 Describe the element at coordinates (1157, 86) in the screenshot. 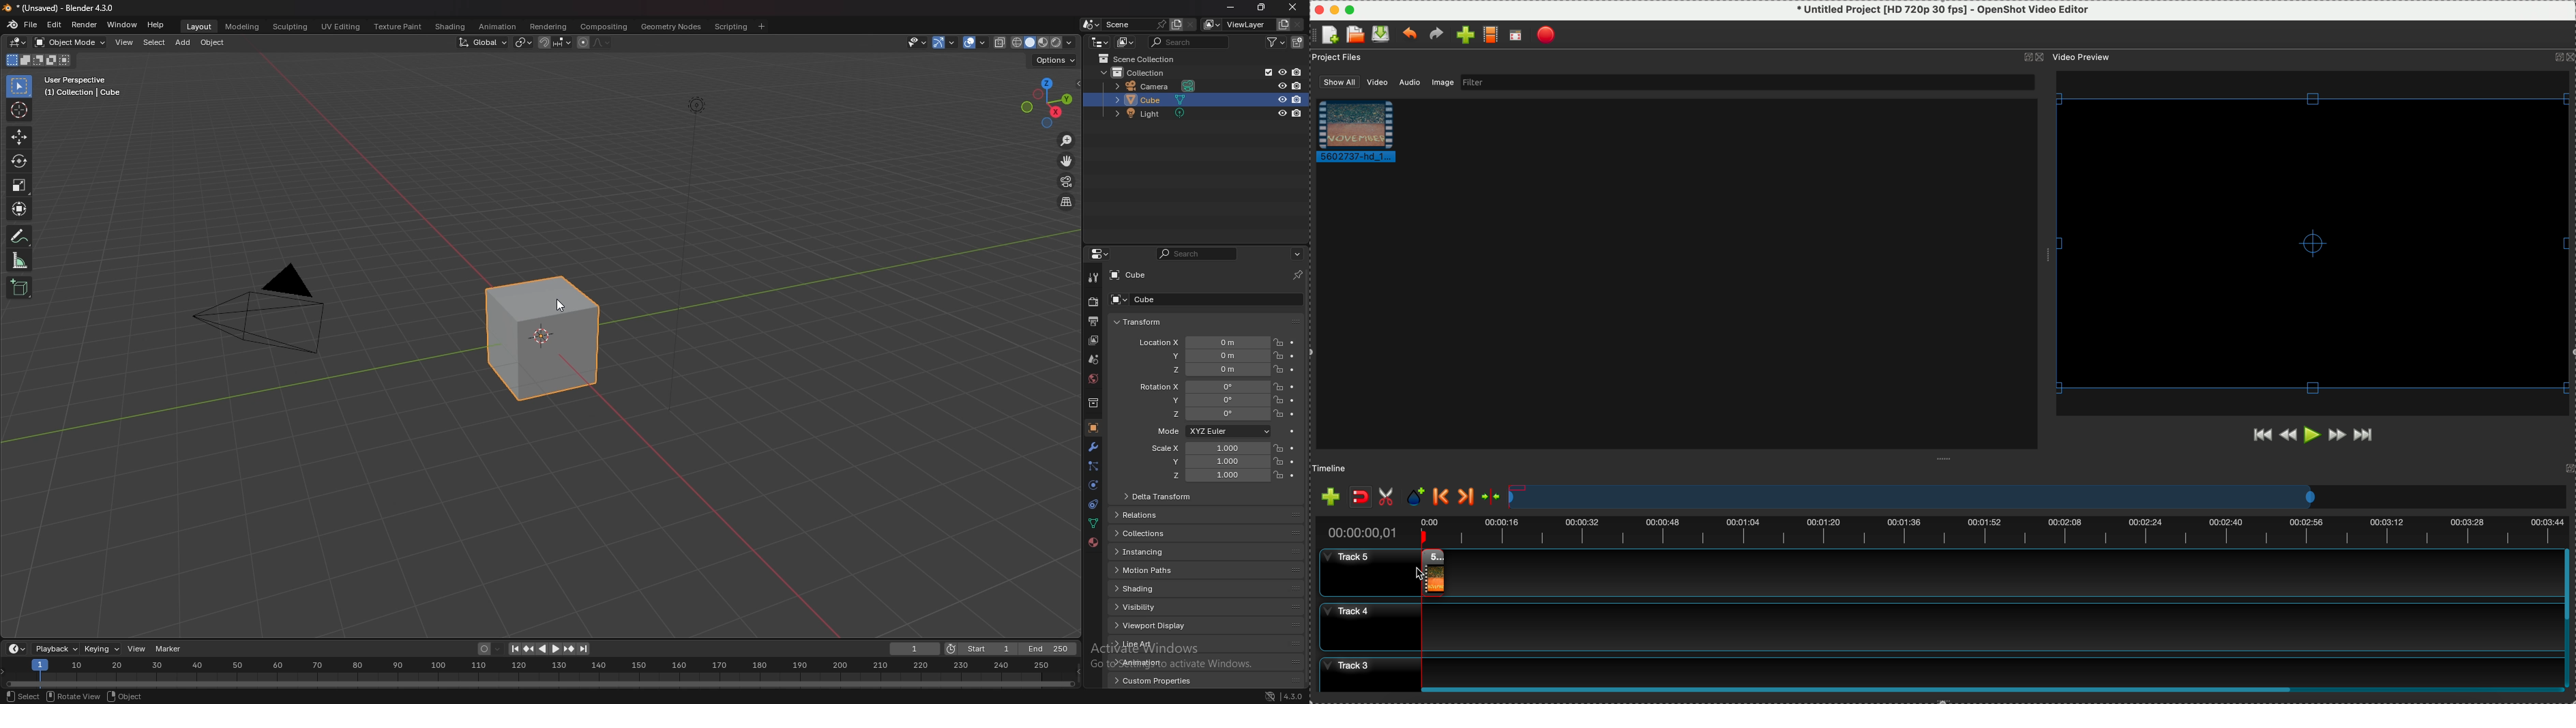

I see `camera` at that location.